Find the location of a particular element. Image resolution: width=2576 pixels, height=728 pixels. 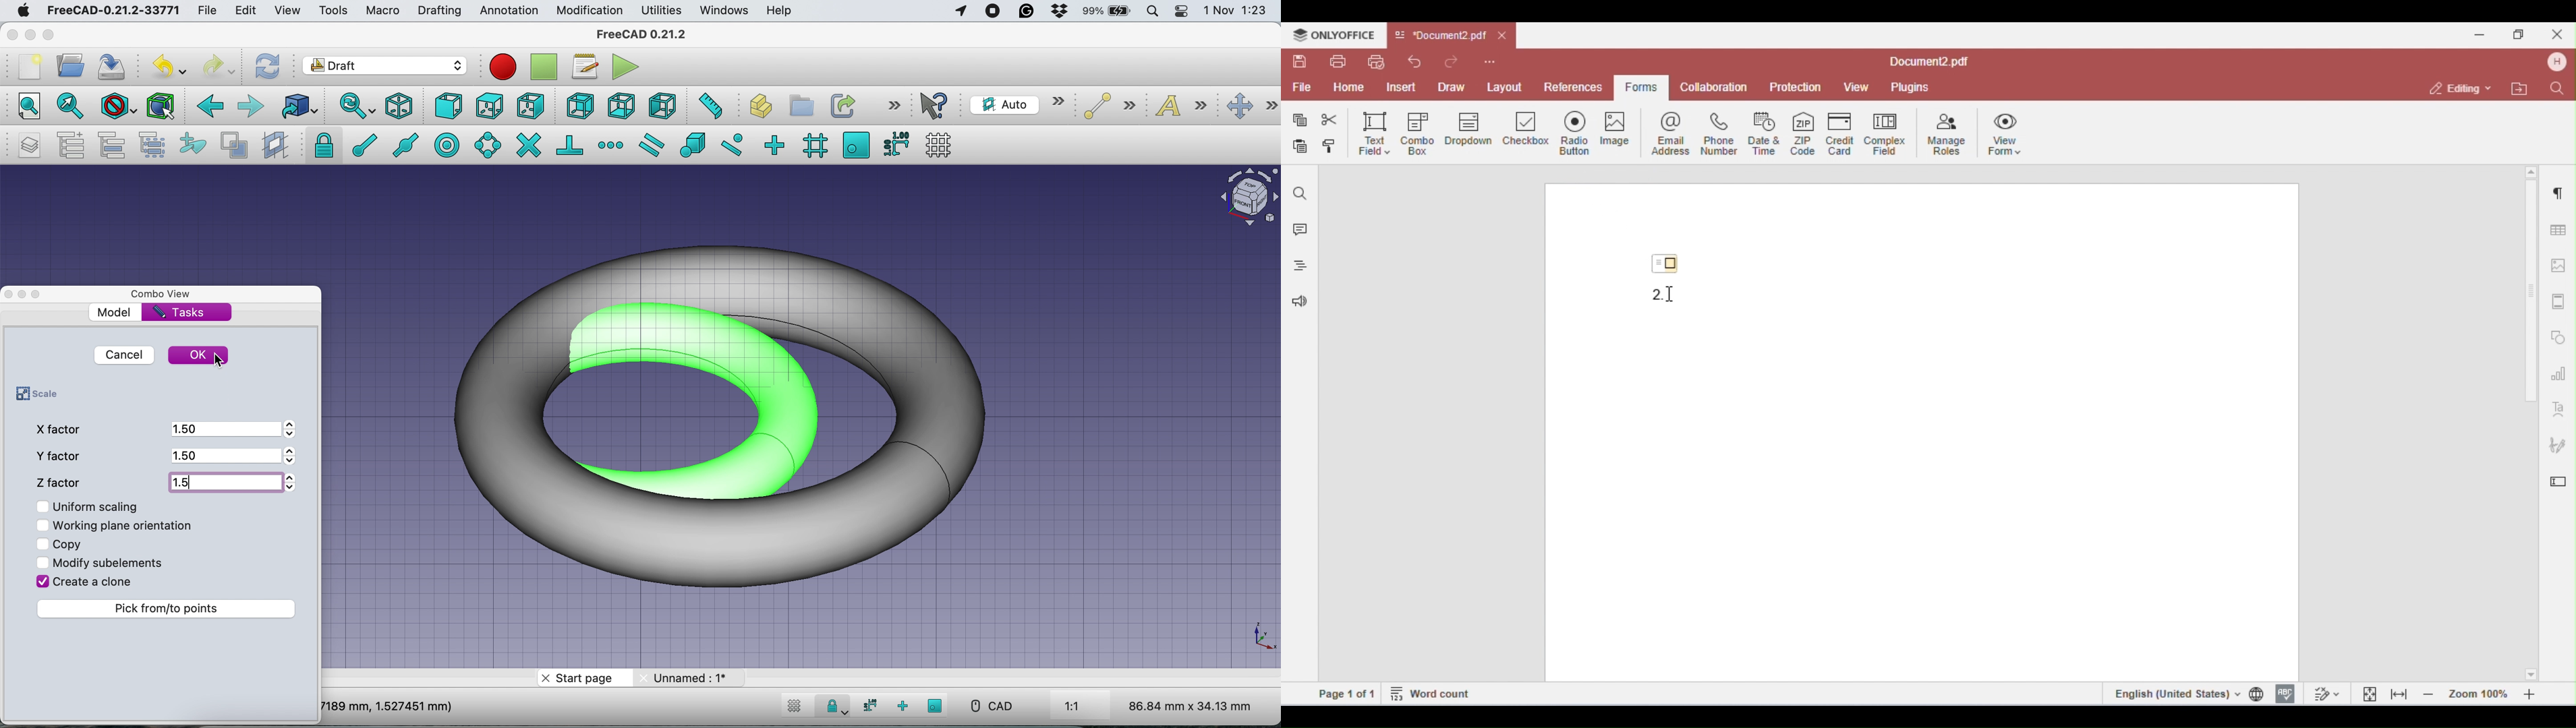

Snap Lock is located at coordinates (835, 705).